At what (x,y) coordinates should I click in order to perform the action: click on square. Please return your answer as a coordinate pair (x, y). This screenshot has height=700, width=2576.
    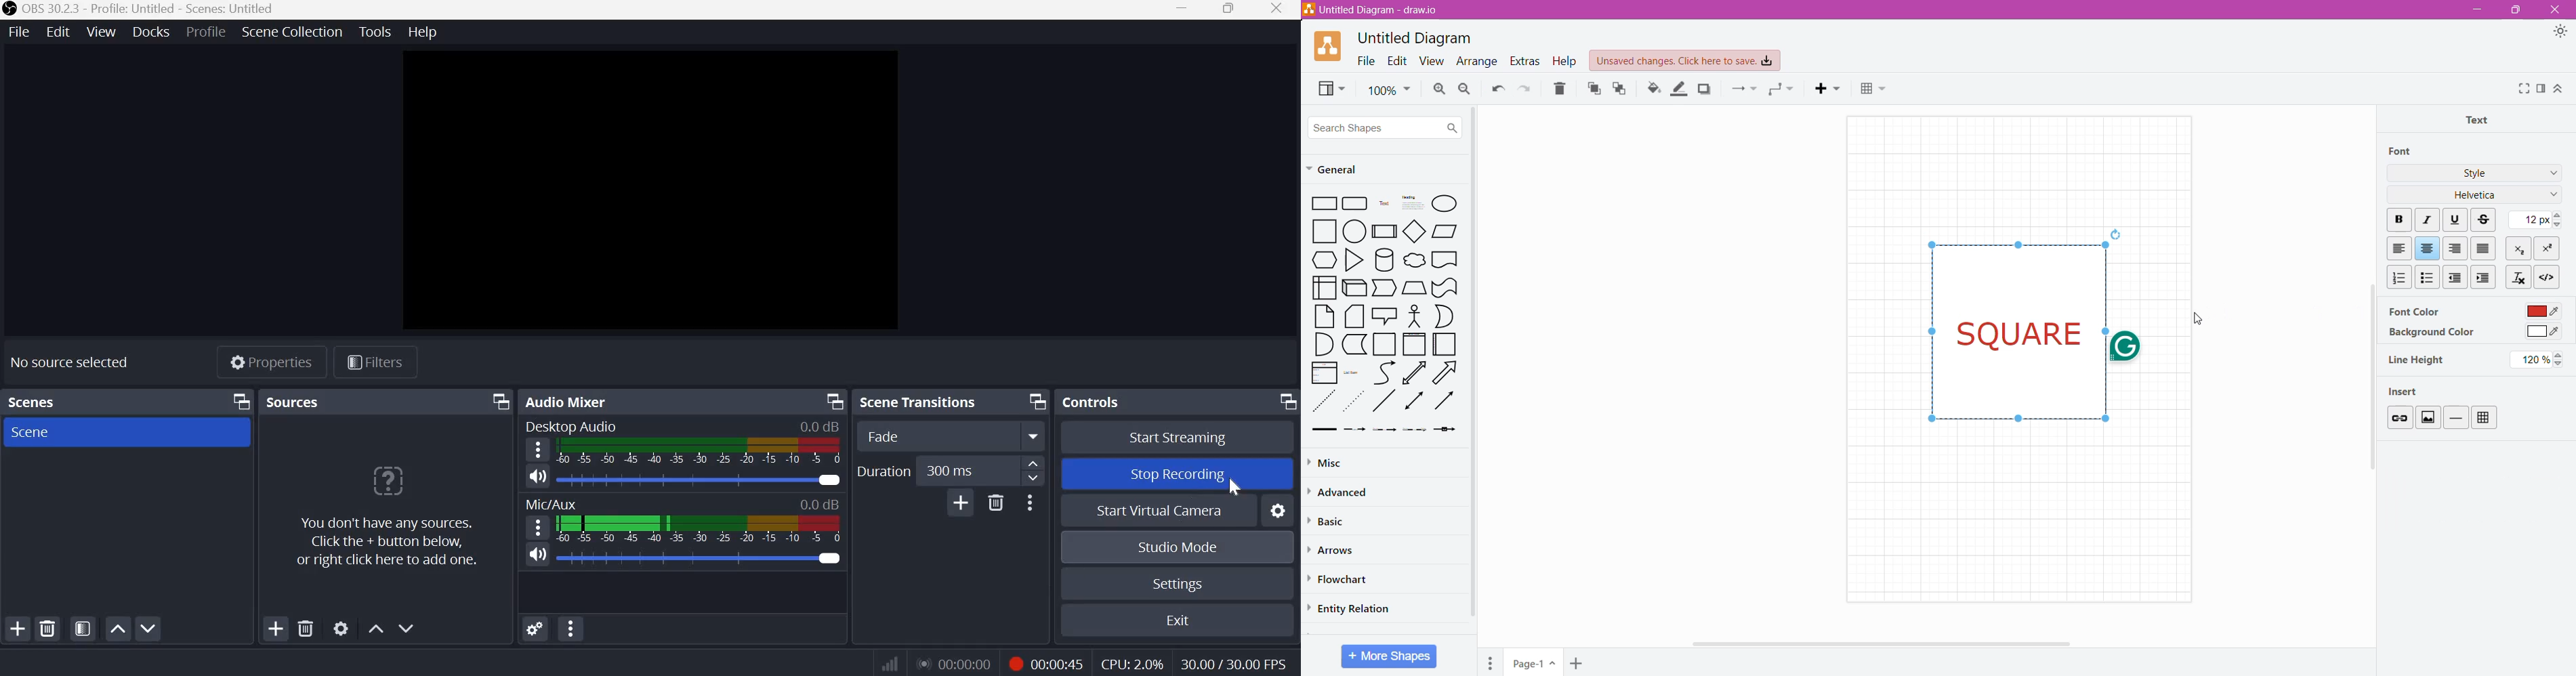
    Looking at the image, I should click on (1320, 231).